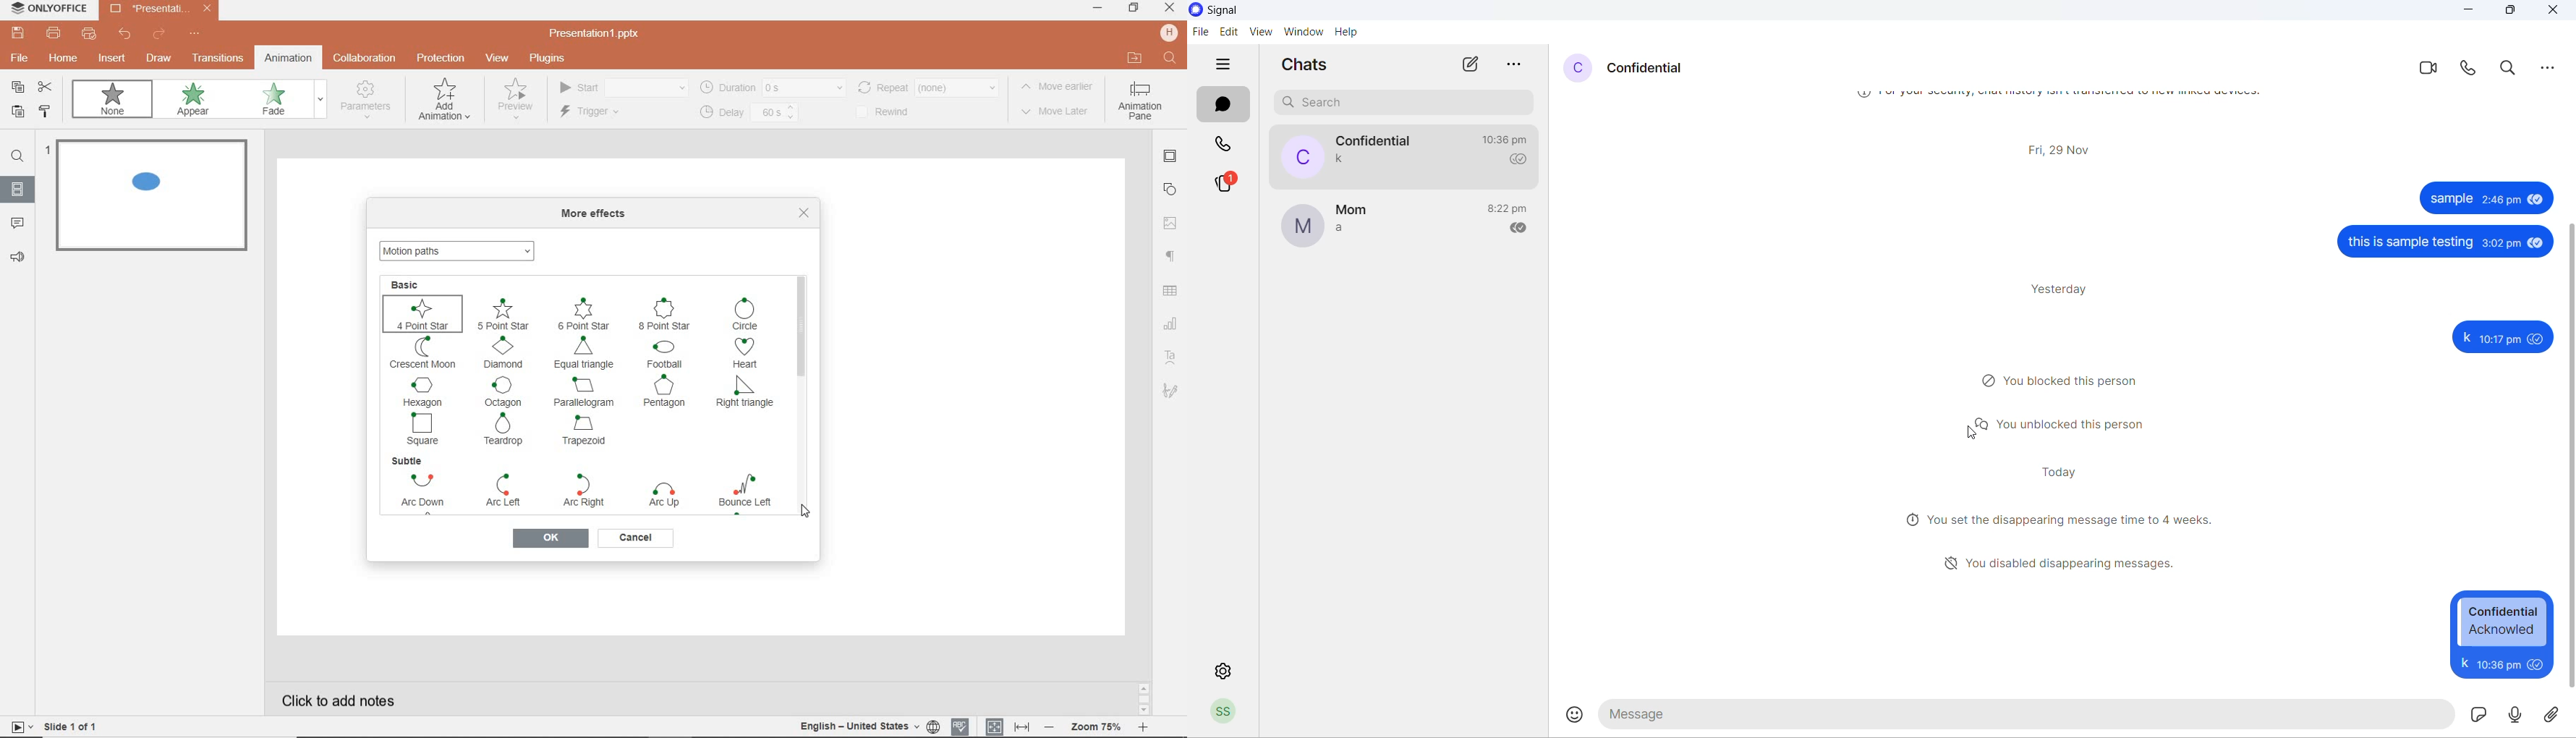  What do you see at coordinates (407, 283) in the screenshot?
I see `BASIC` at bounding box center [407, 283].